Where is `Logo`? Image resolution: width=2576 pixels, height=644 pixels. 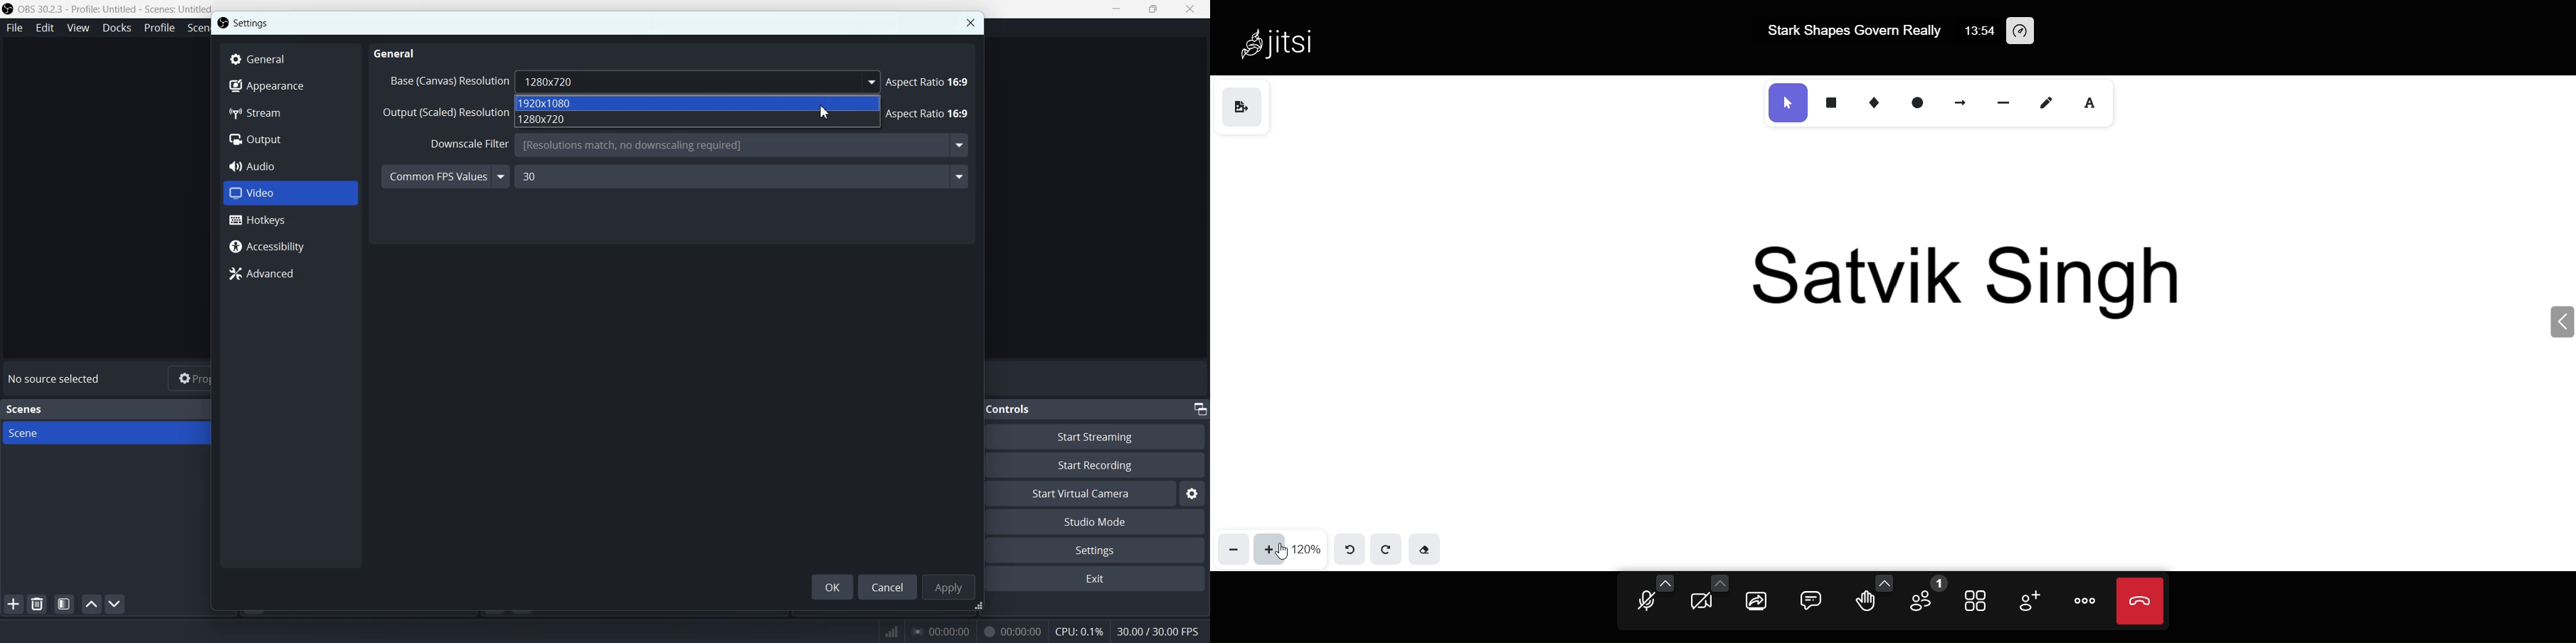 Logo is located at coordinates (107, 9).